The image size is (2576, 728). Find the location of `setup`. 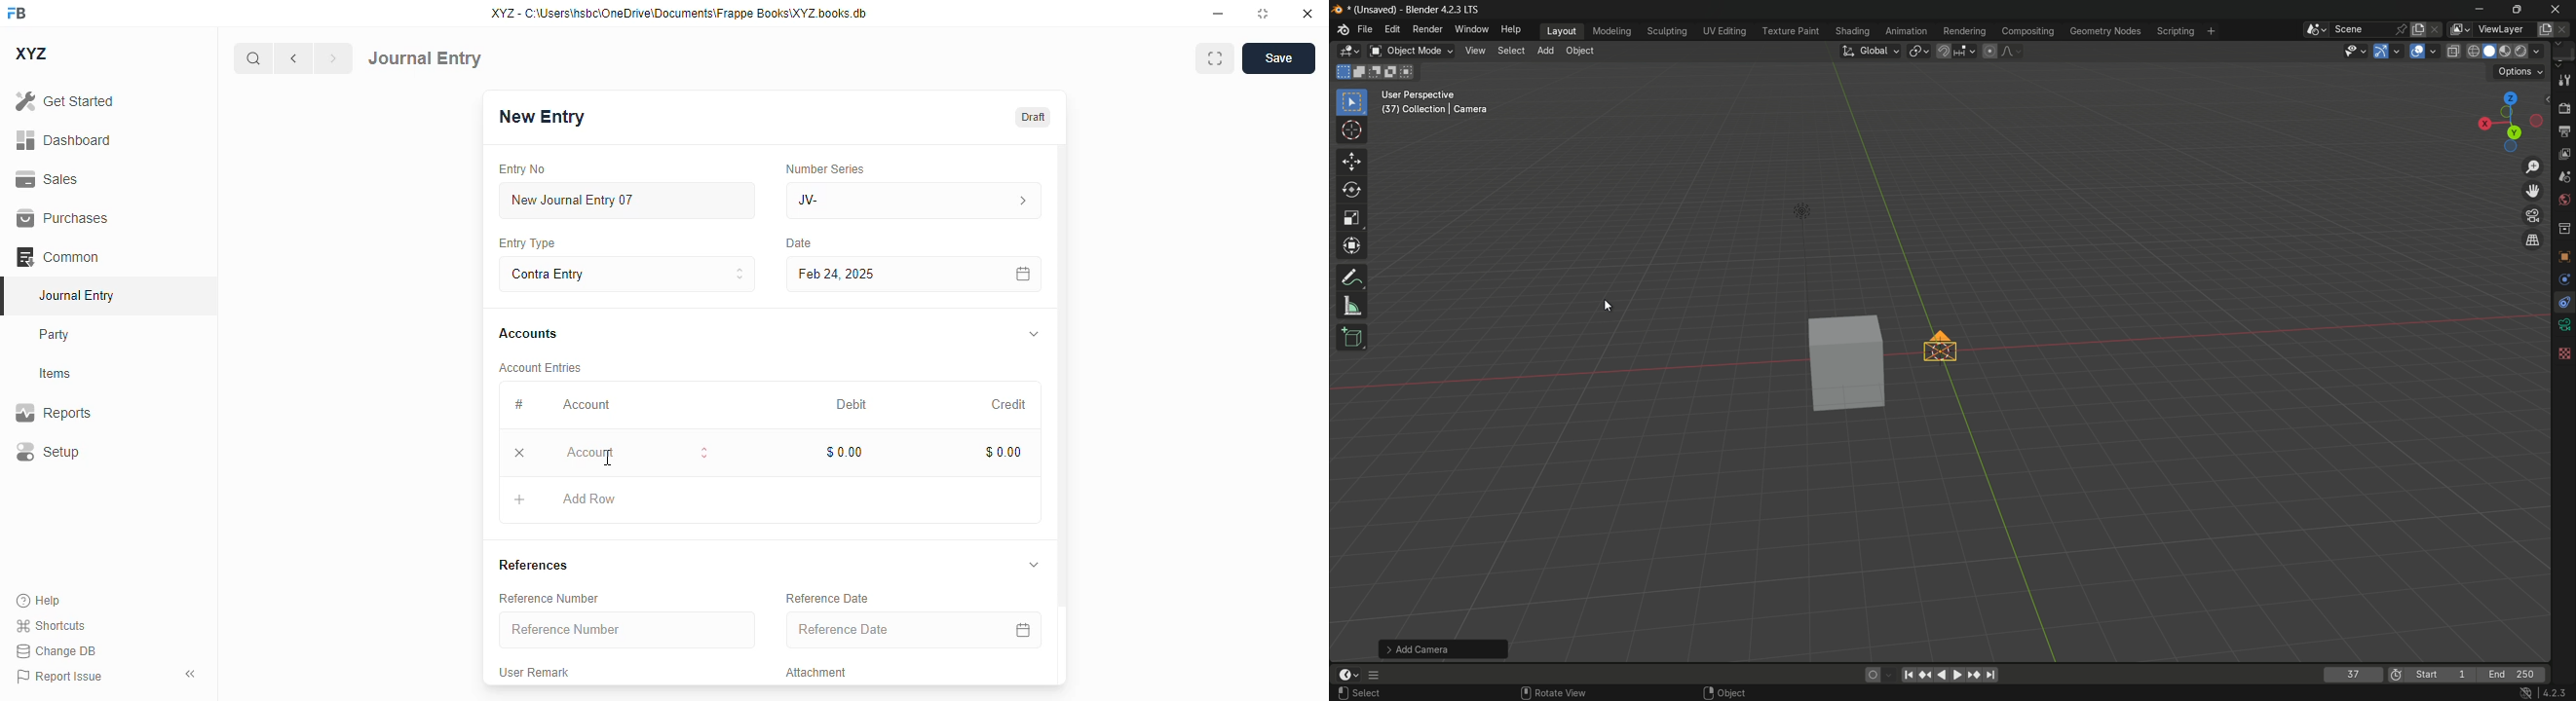

setup is located at coordinates (48, 451).